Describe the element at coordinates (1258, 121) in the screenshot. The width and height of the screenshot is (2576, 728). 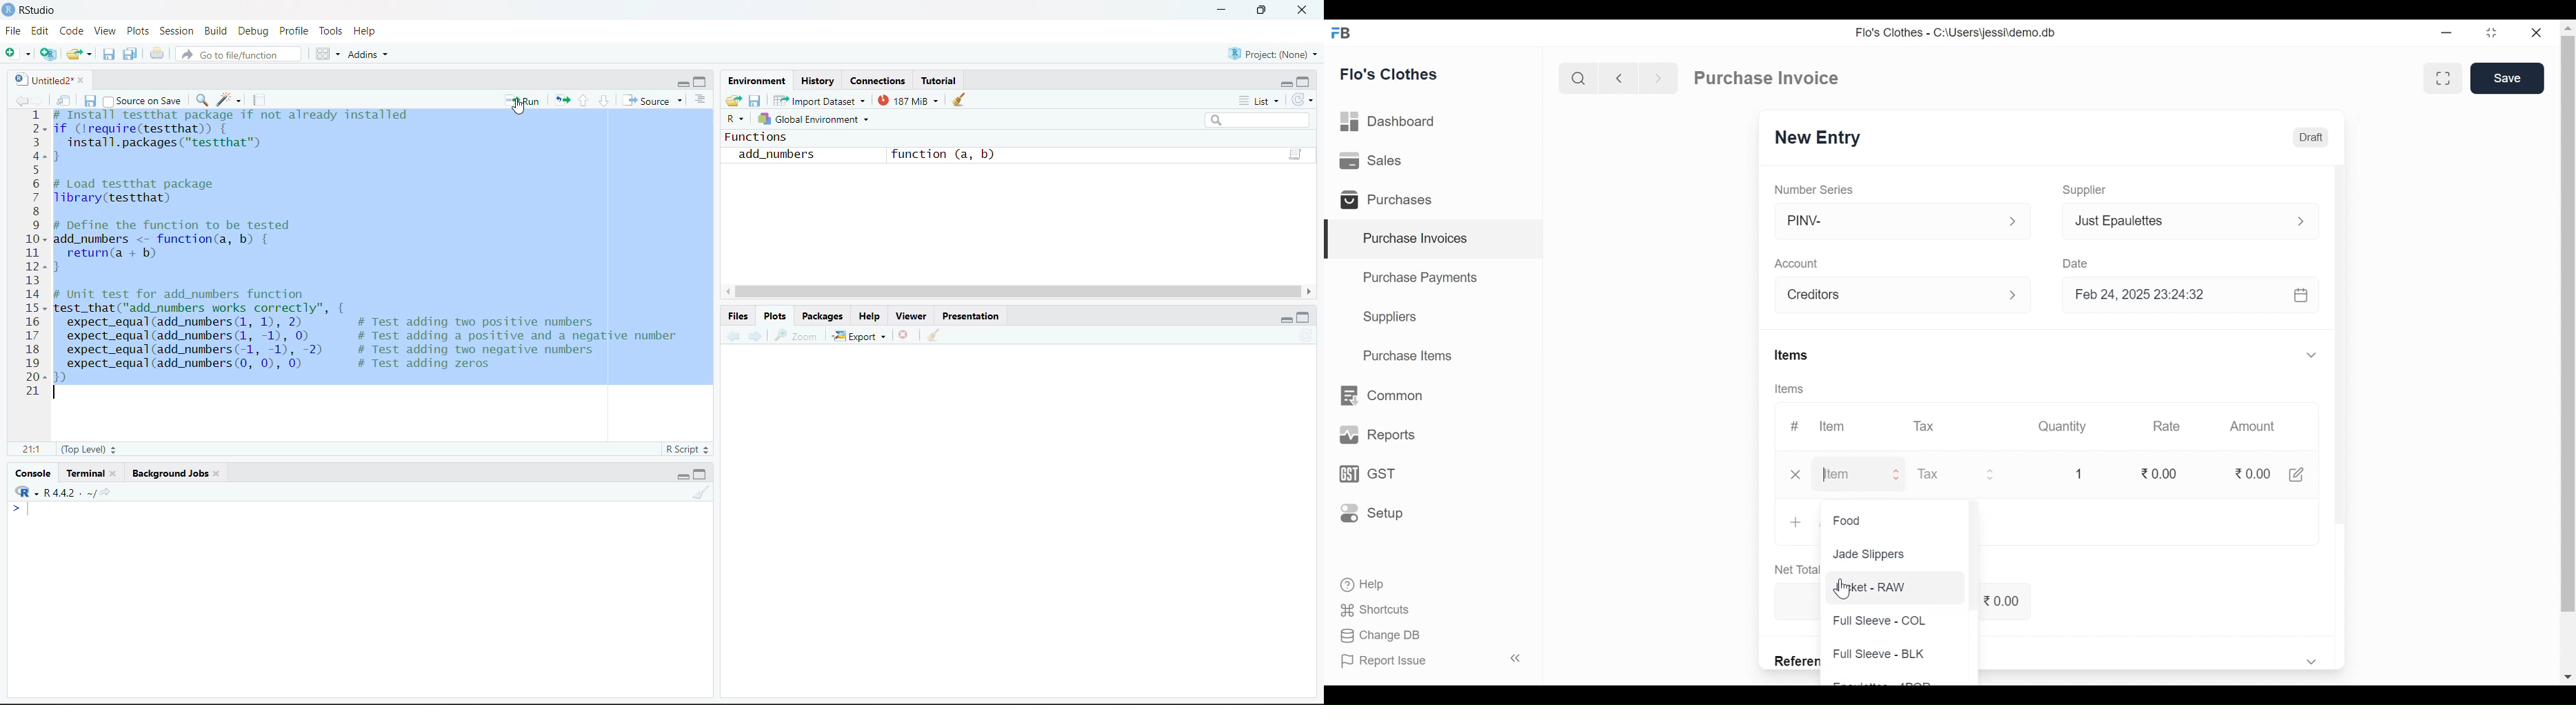
I see `search` at that location.